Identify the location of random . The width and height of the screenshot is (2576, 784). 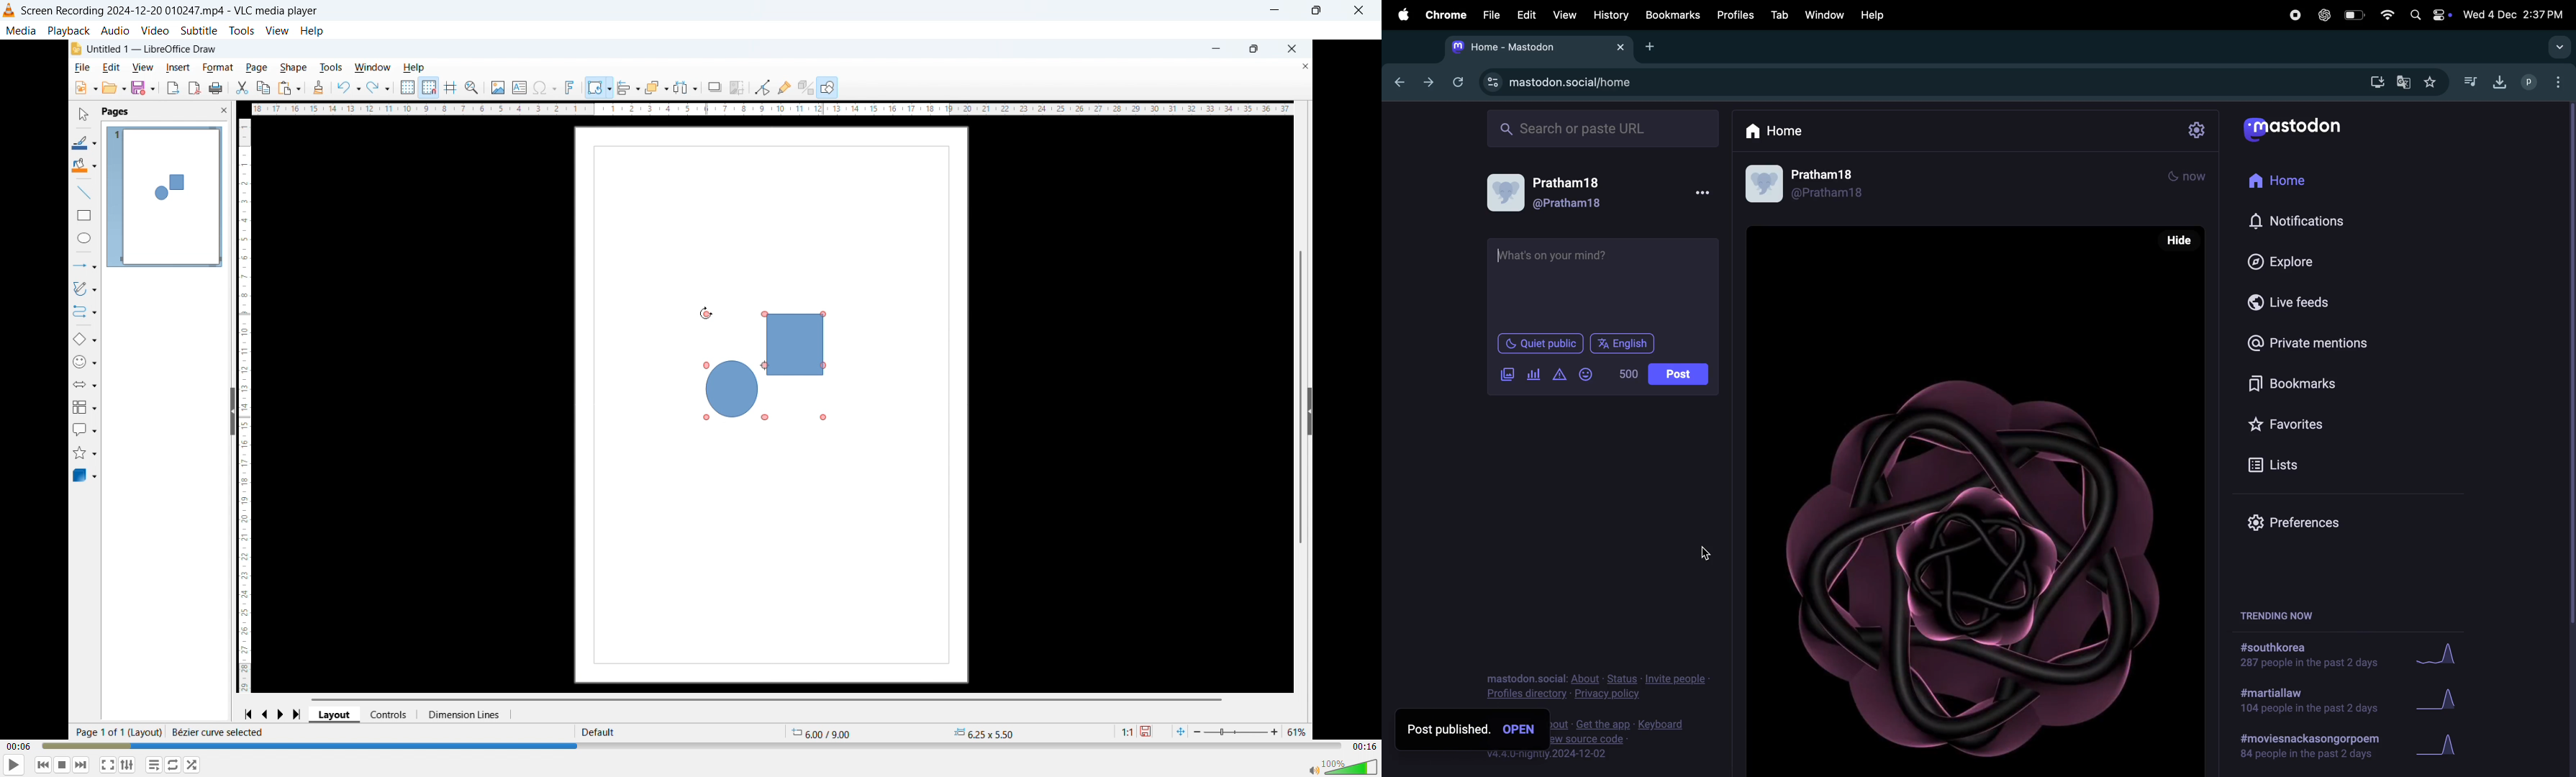
(192, 765).